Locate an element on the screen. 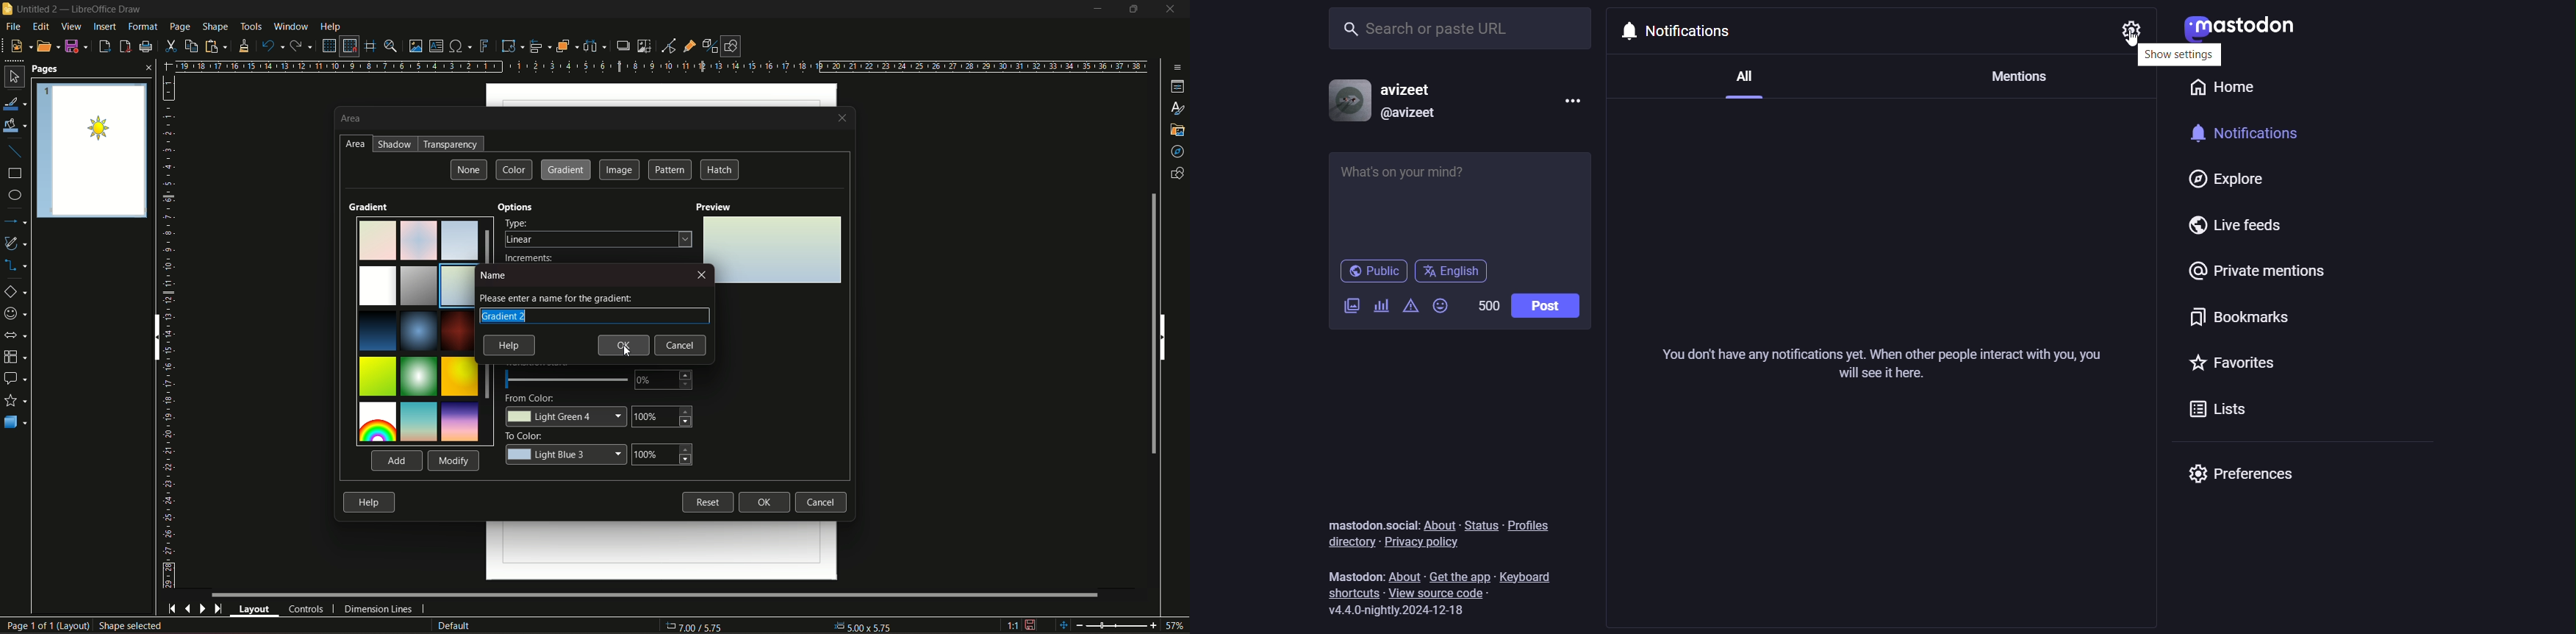  add emoji is located at coordinates (1442, 304).